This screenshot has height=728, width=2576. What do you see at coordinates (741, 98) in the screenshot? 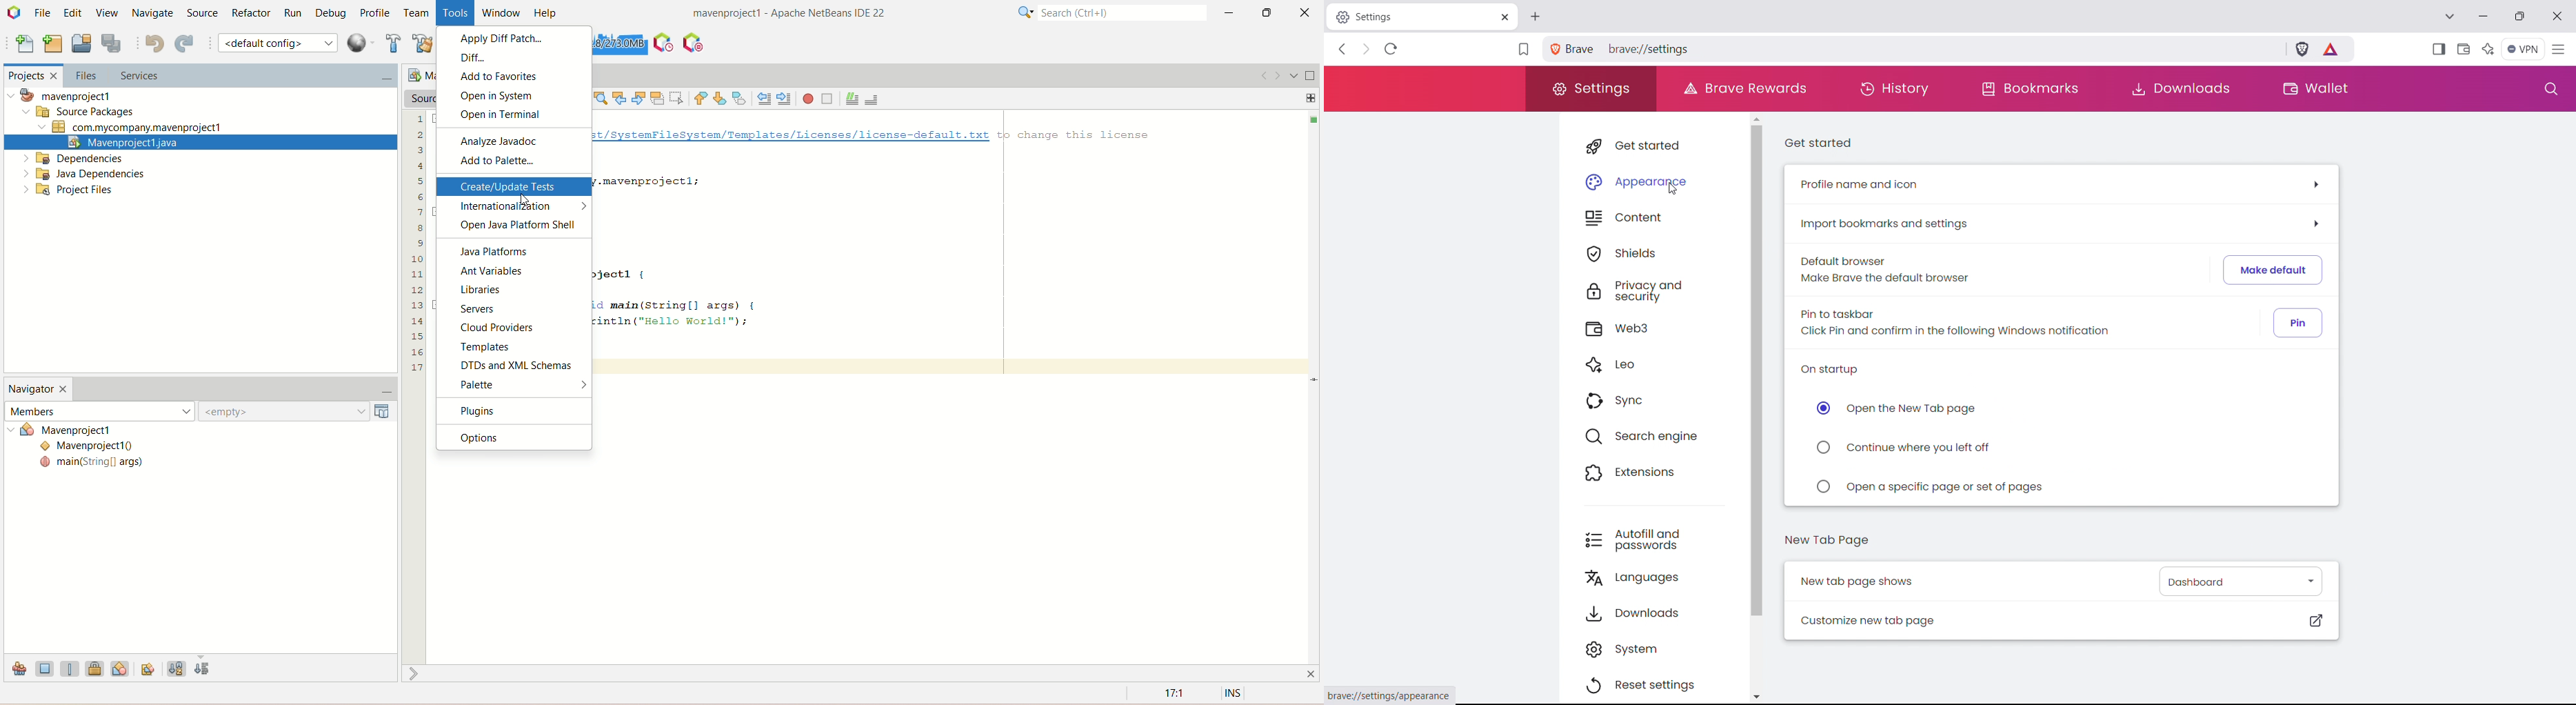
I see `toggle bookmark` at bounding box center [741, 98].